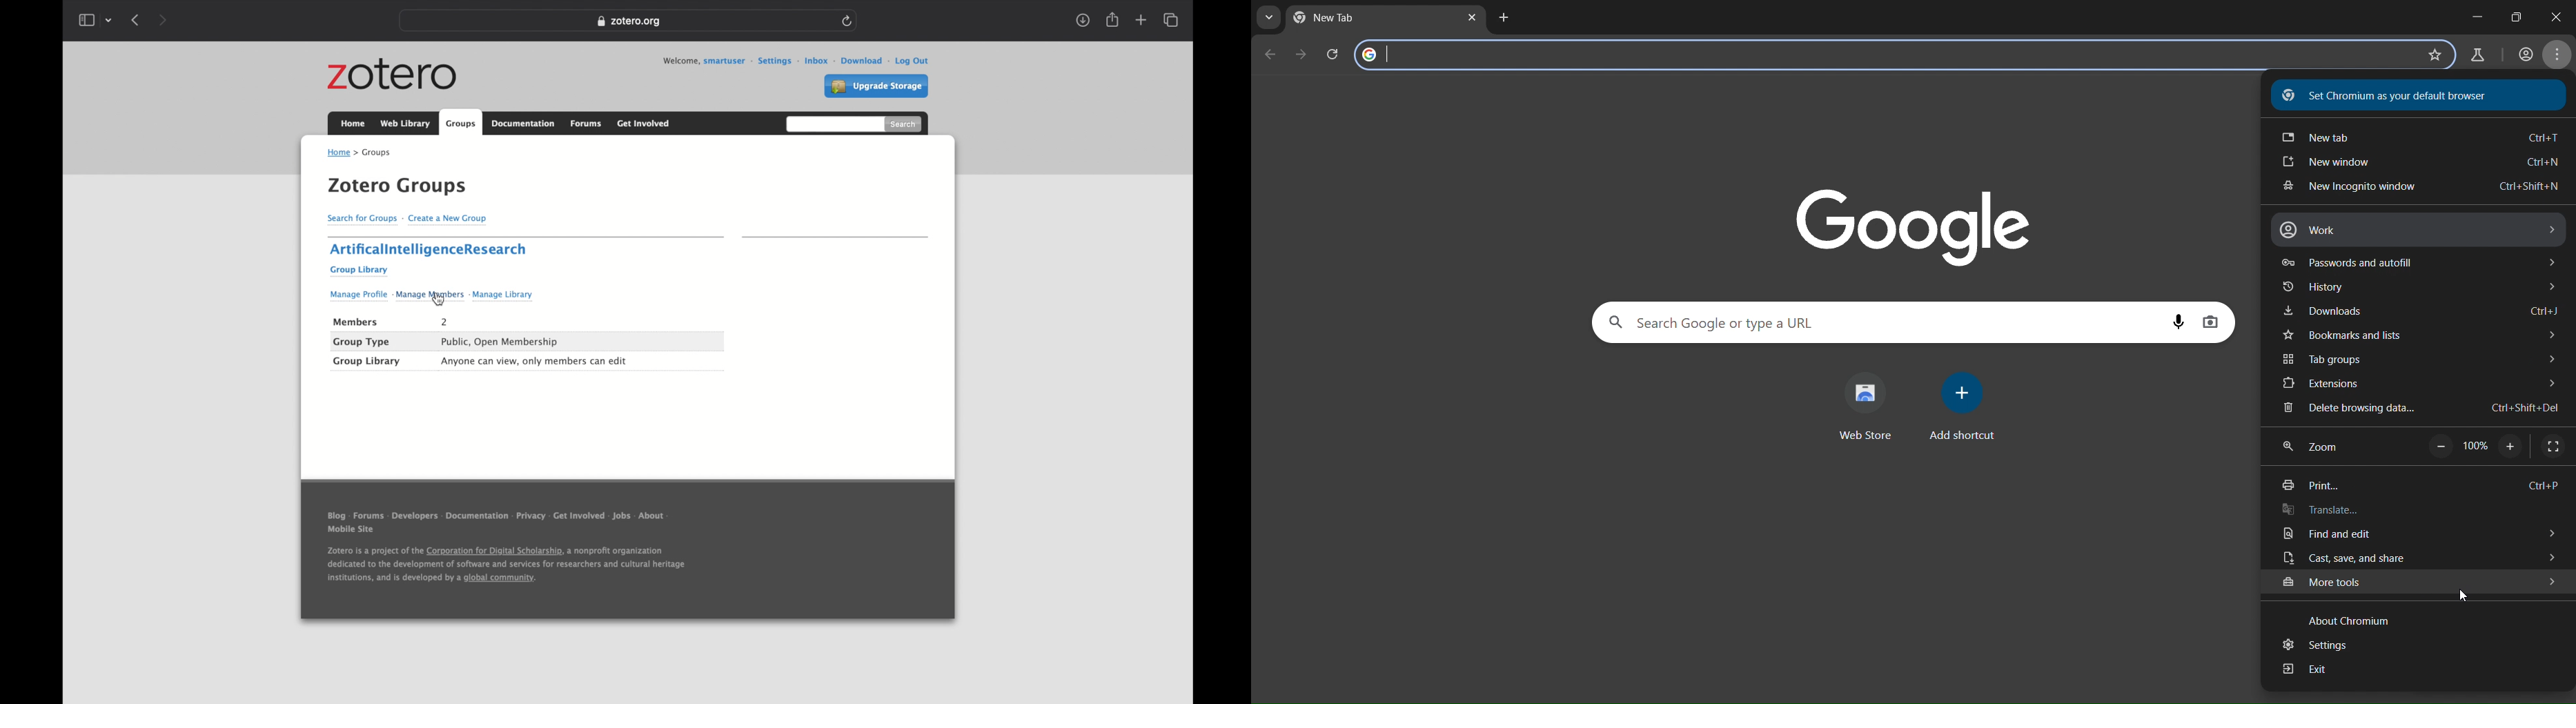  Describe the element at coordinates (353, 123) in the screenshot. I see `home` at that location.